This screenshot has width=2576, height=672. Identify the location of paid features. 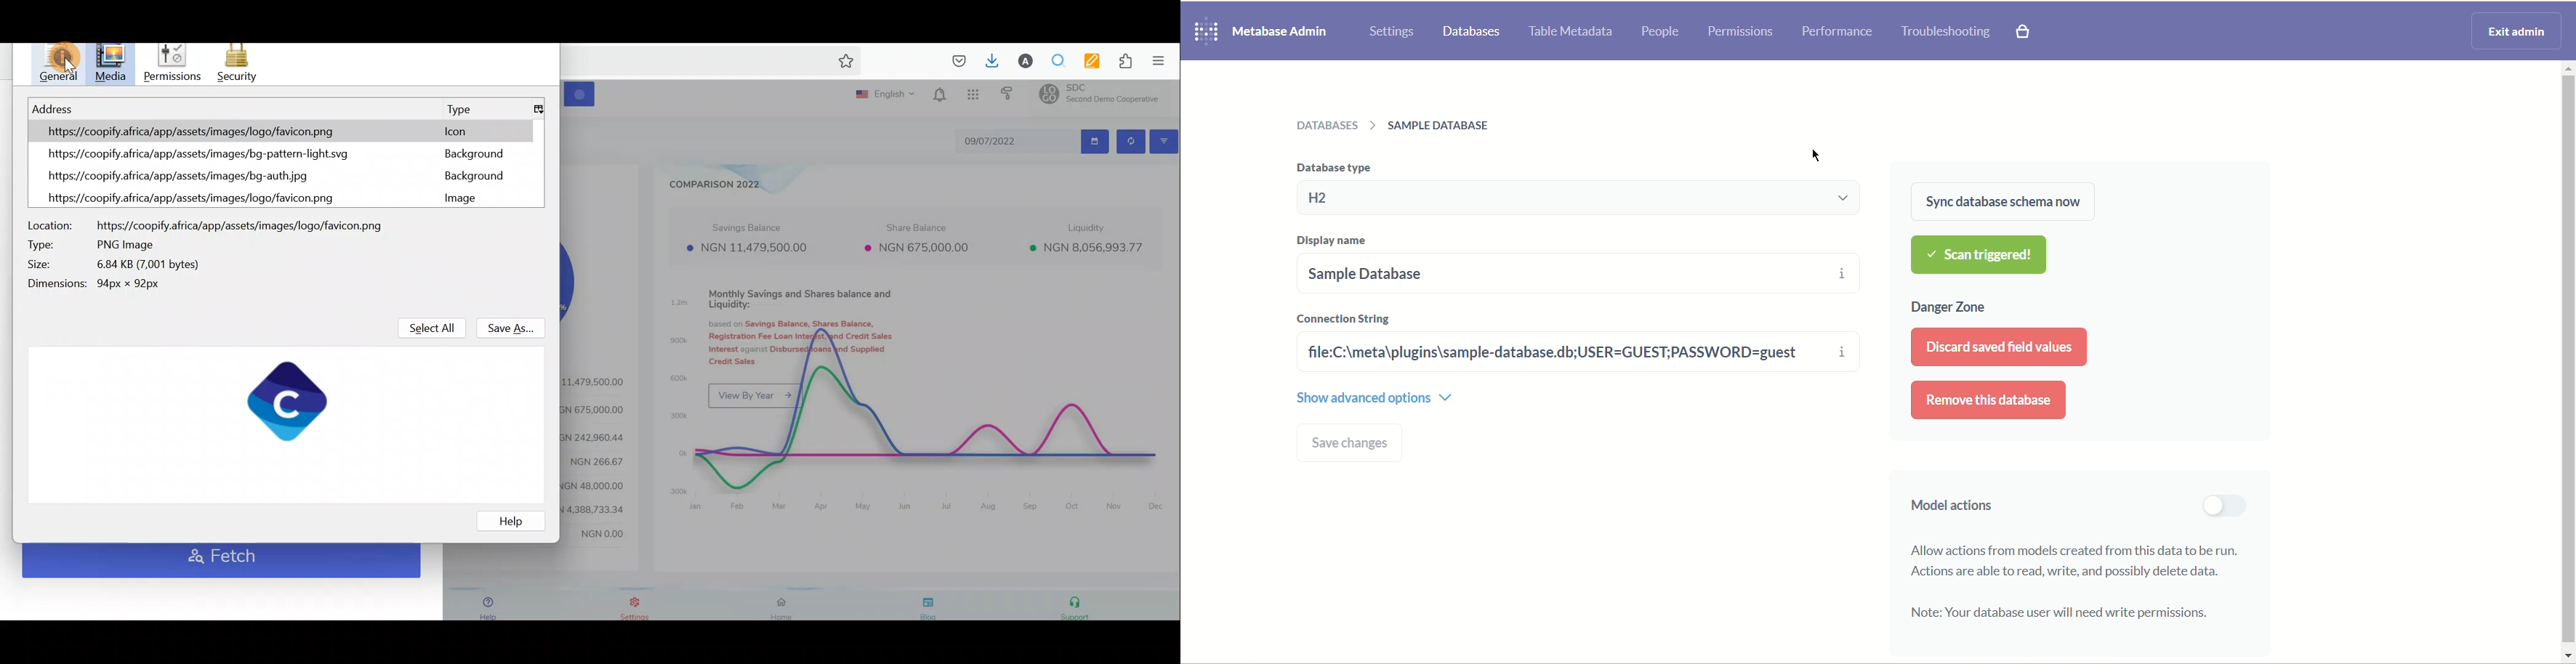
(2026, 34).